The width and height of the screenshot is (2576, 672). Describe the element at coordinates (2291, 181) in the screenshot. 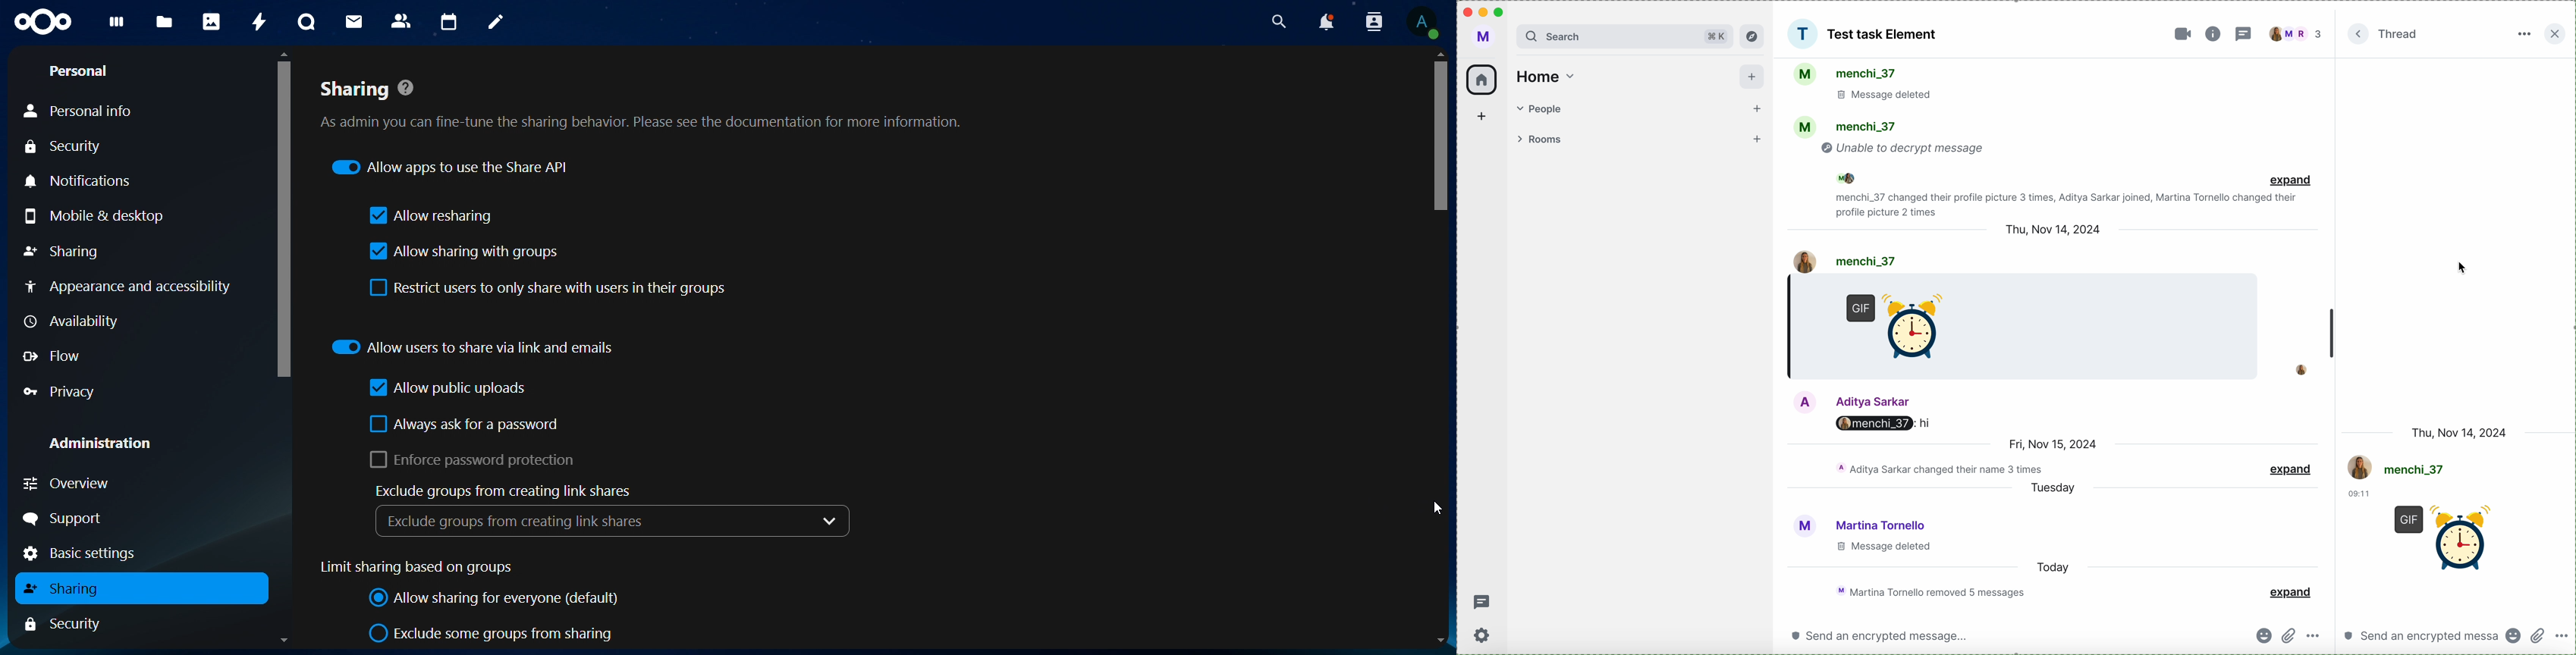

I see `expand` at that location.